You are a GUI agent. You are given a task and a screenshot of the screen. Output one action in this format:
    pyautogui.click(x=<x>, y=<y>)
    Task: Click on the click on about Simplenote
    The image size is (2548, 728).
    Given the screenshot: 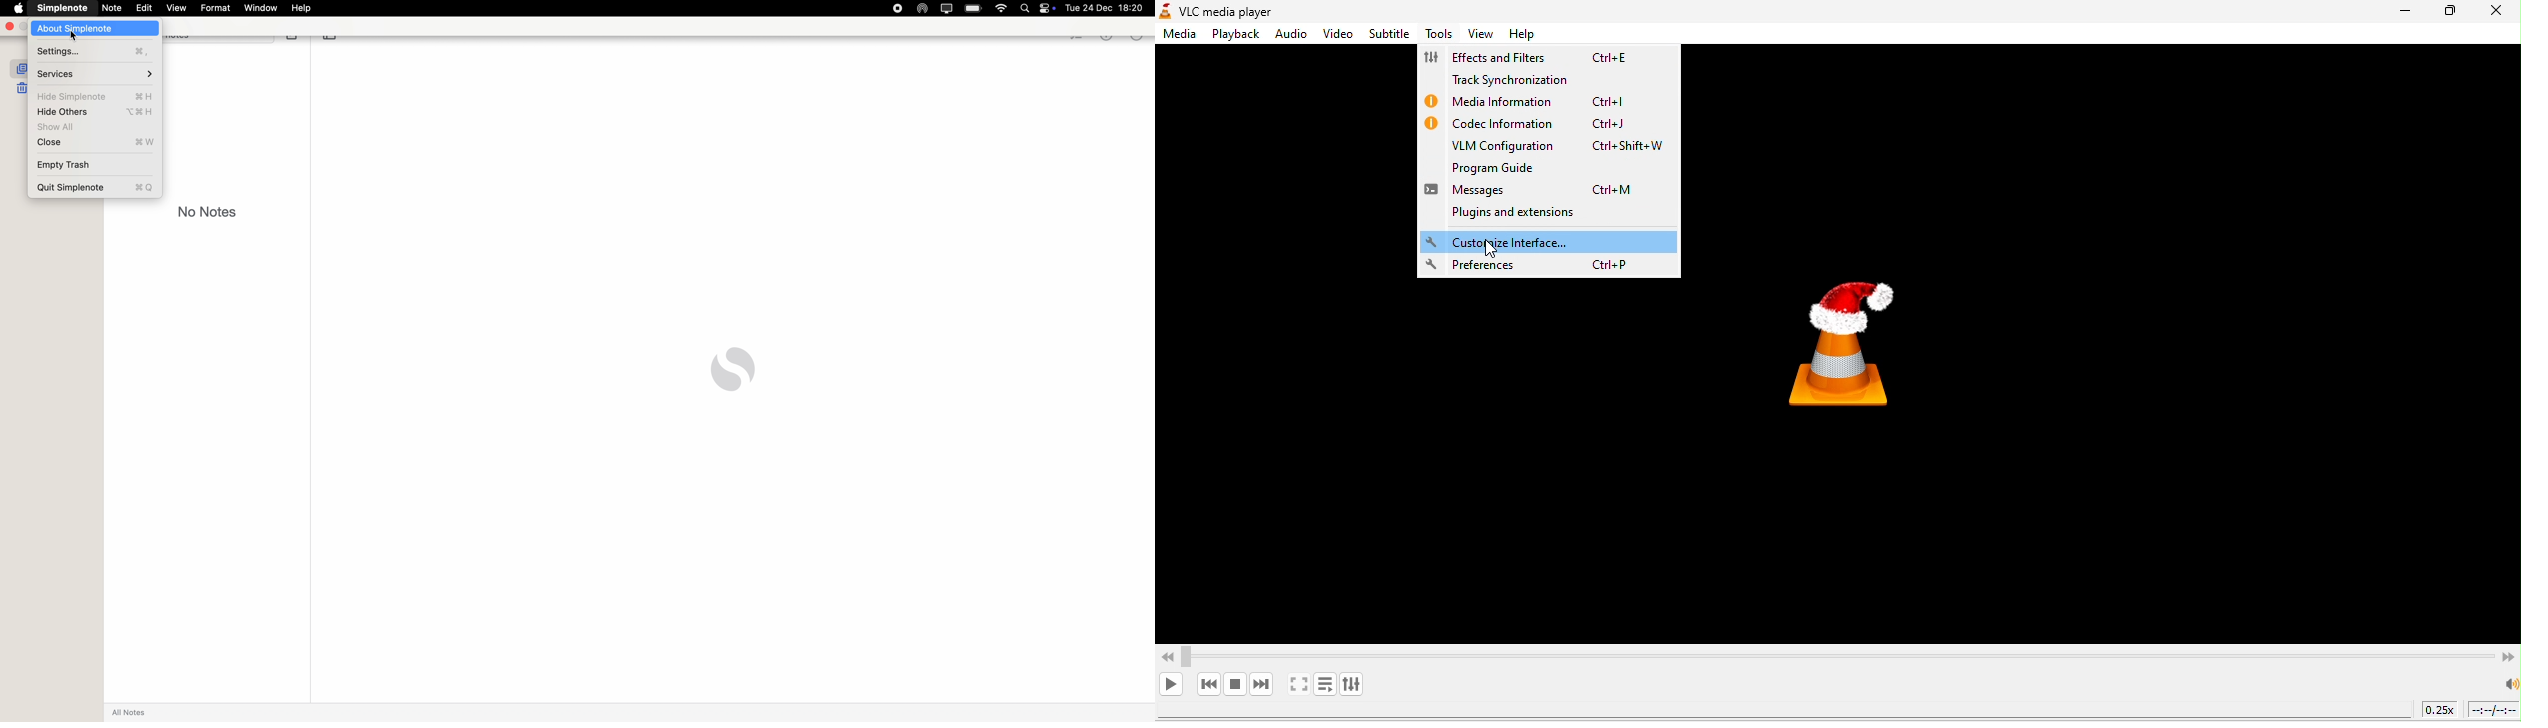 What is the action you would take?
    pyautogui.click(x=95, y=29)
    